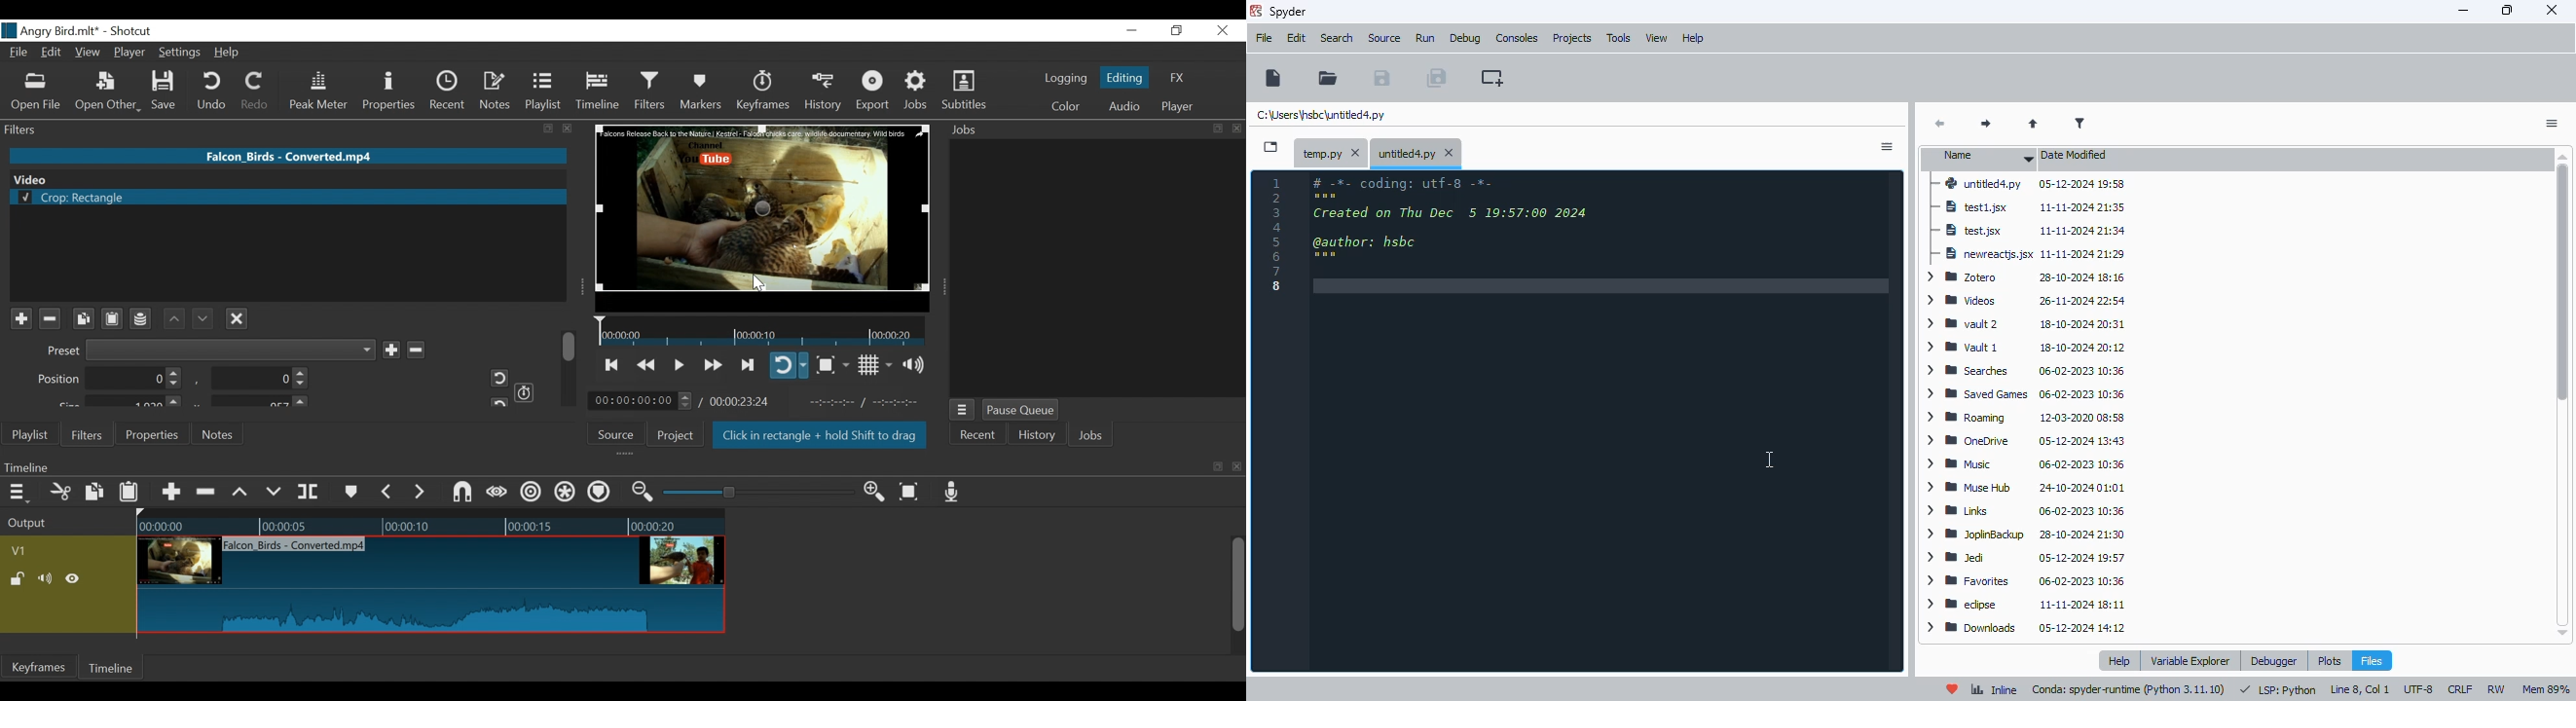 The height and width of the screenshot is (728, 2576). Describe the element at coordinates (1658, 38) in the screenshot. I see `view` at that location.